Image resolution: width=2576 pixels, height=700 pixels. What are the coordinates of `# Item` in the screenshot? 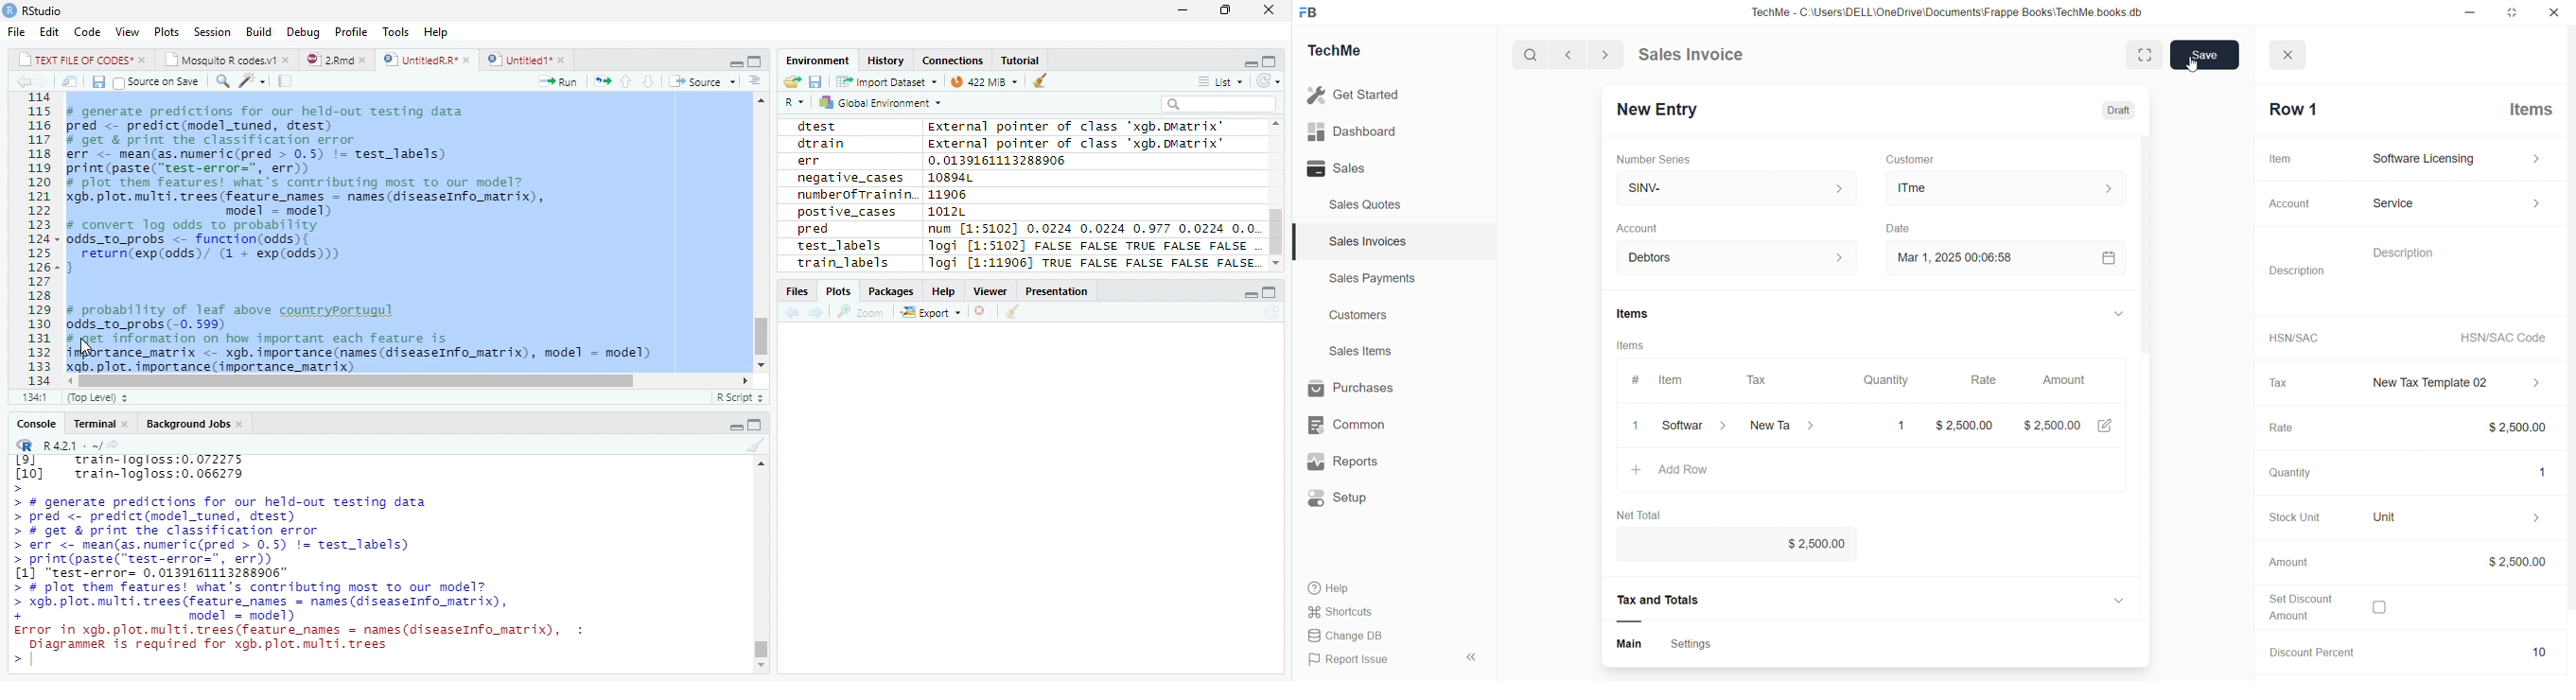 It's located at (1662, 381).